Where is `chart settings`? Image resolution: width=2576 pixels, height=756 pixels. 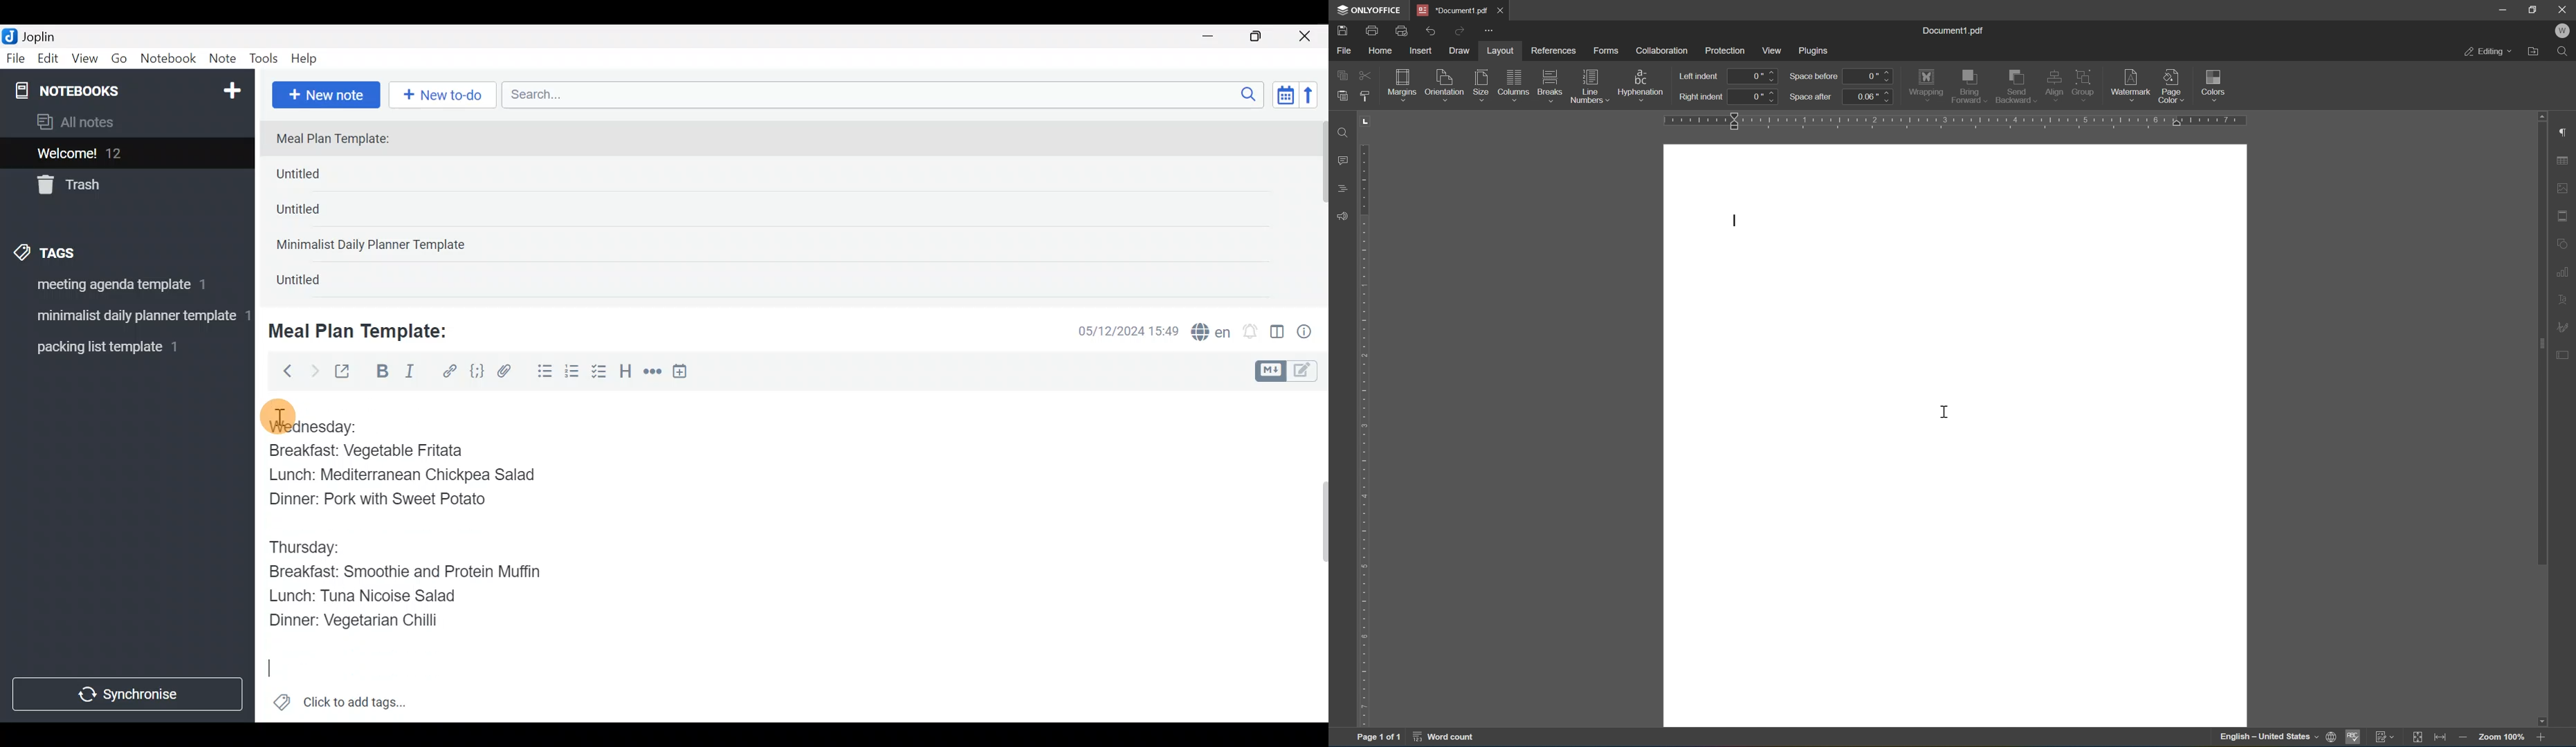 chart settings is located at coordinates (2565, 271).